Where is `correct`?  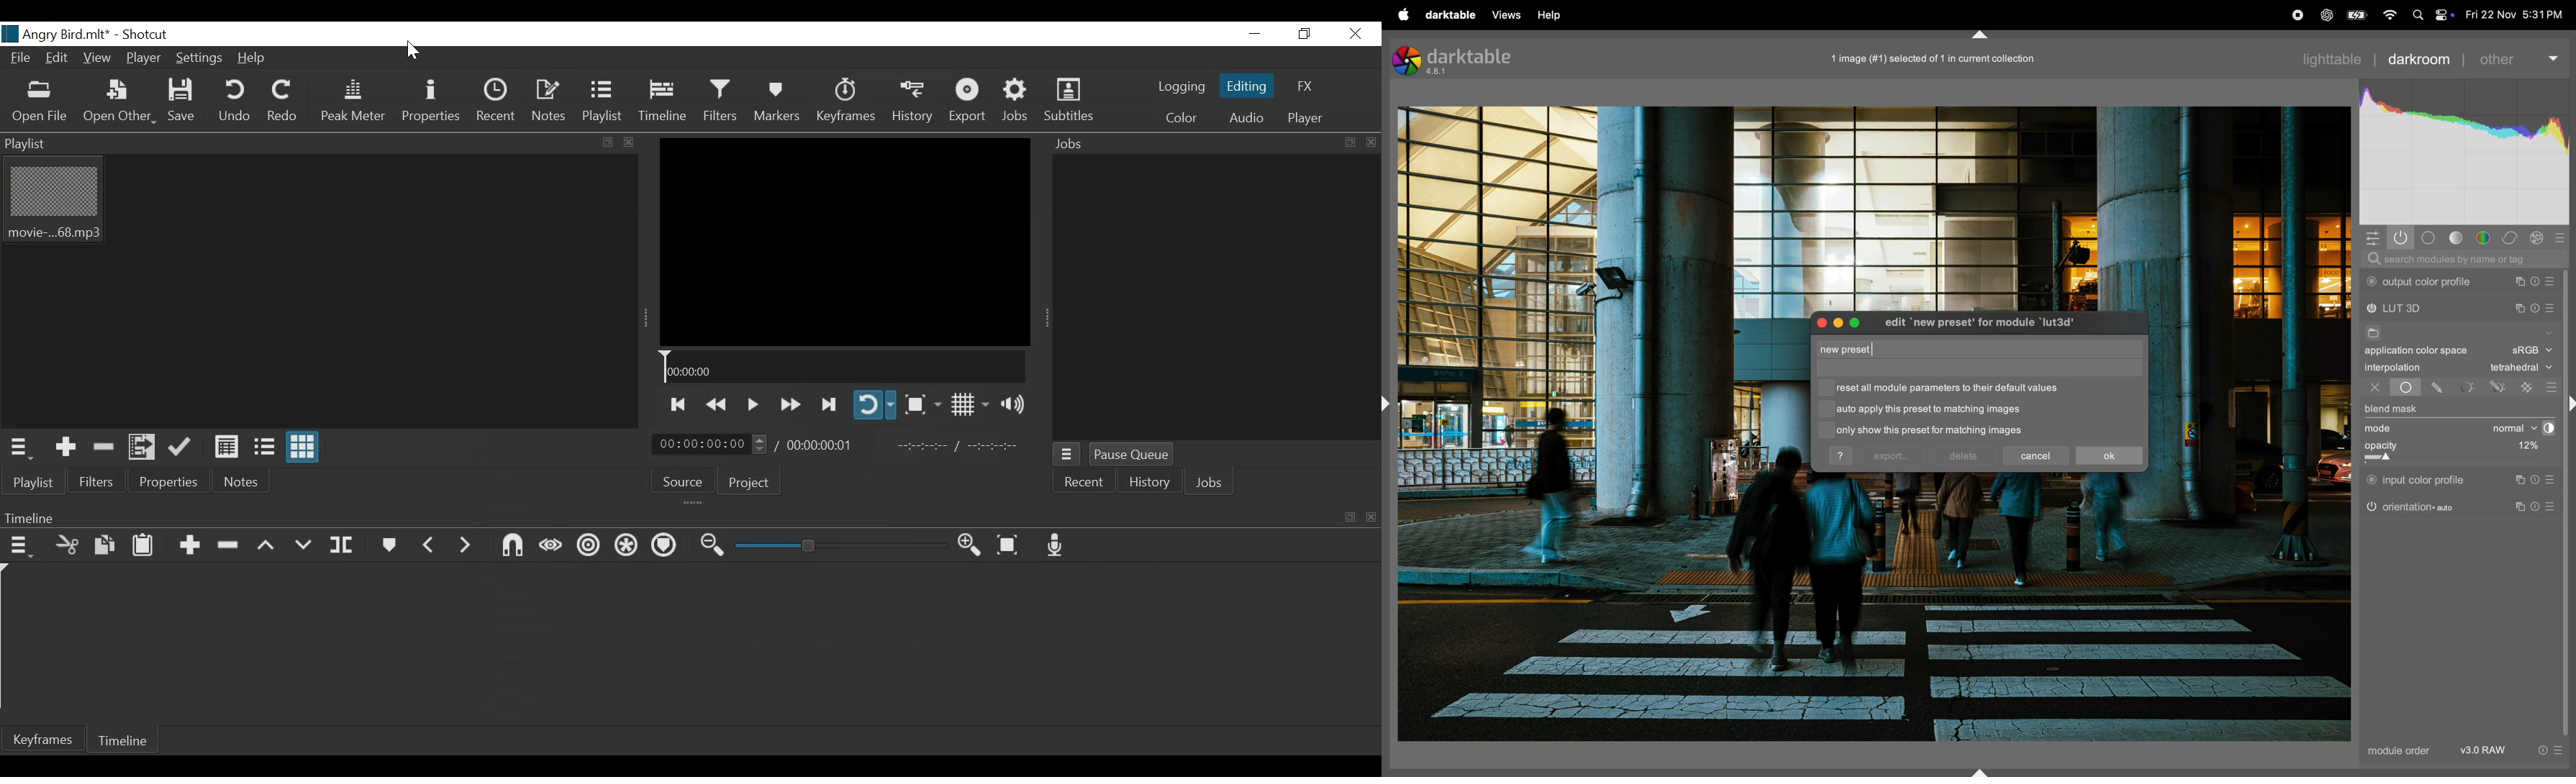
correct is located at coordinates (2539, 238).